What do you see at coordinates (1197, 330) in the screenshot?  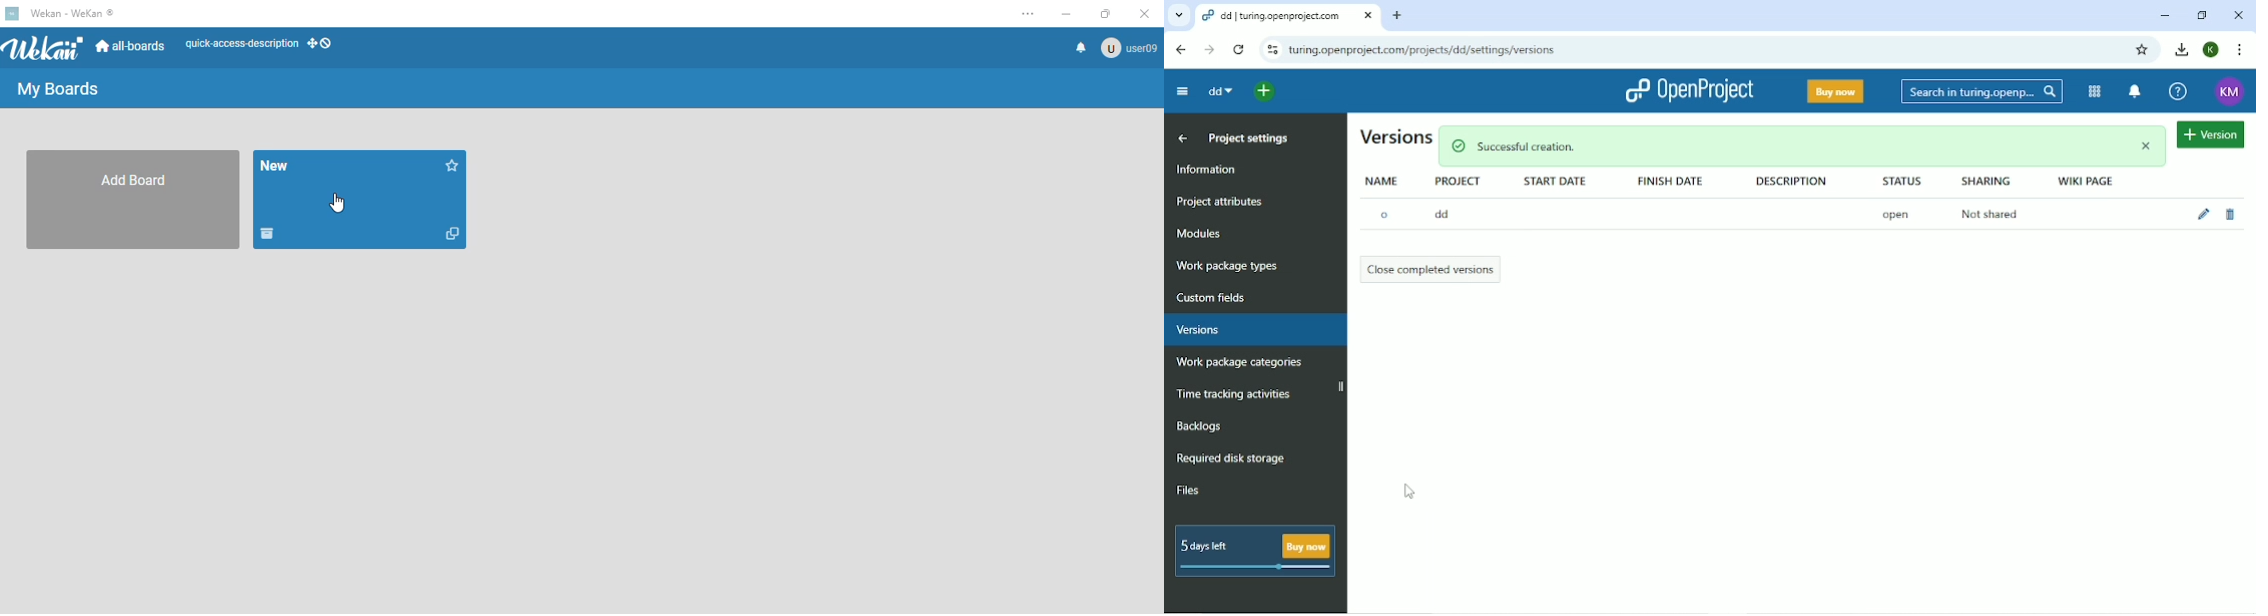 I see `Versions` at bounding box center [1197, 330].